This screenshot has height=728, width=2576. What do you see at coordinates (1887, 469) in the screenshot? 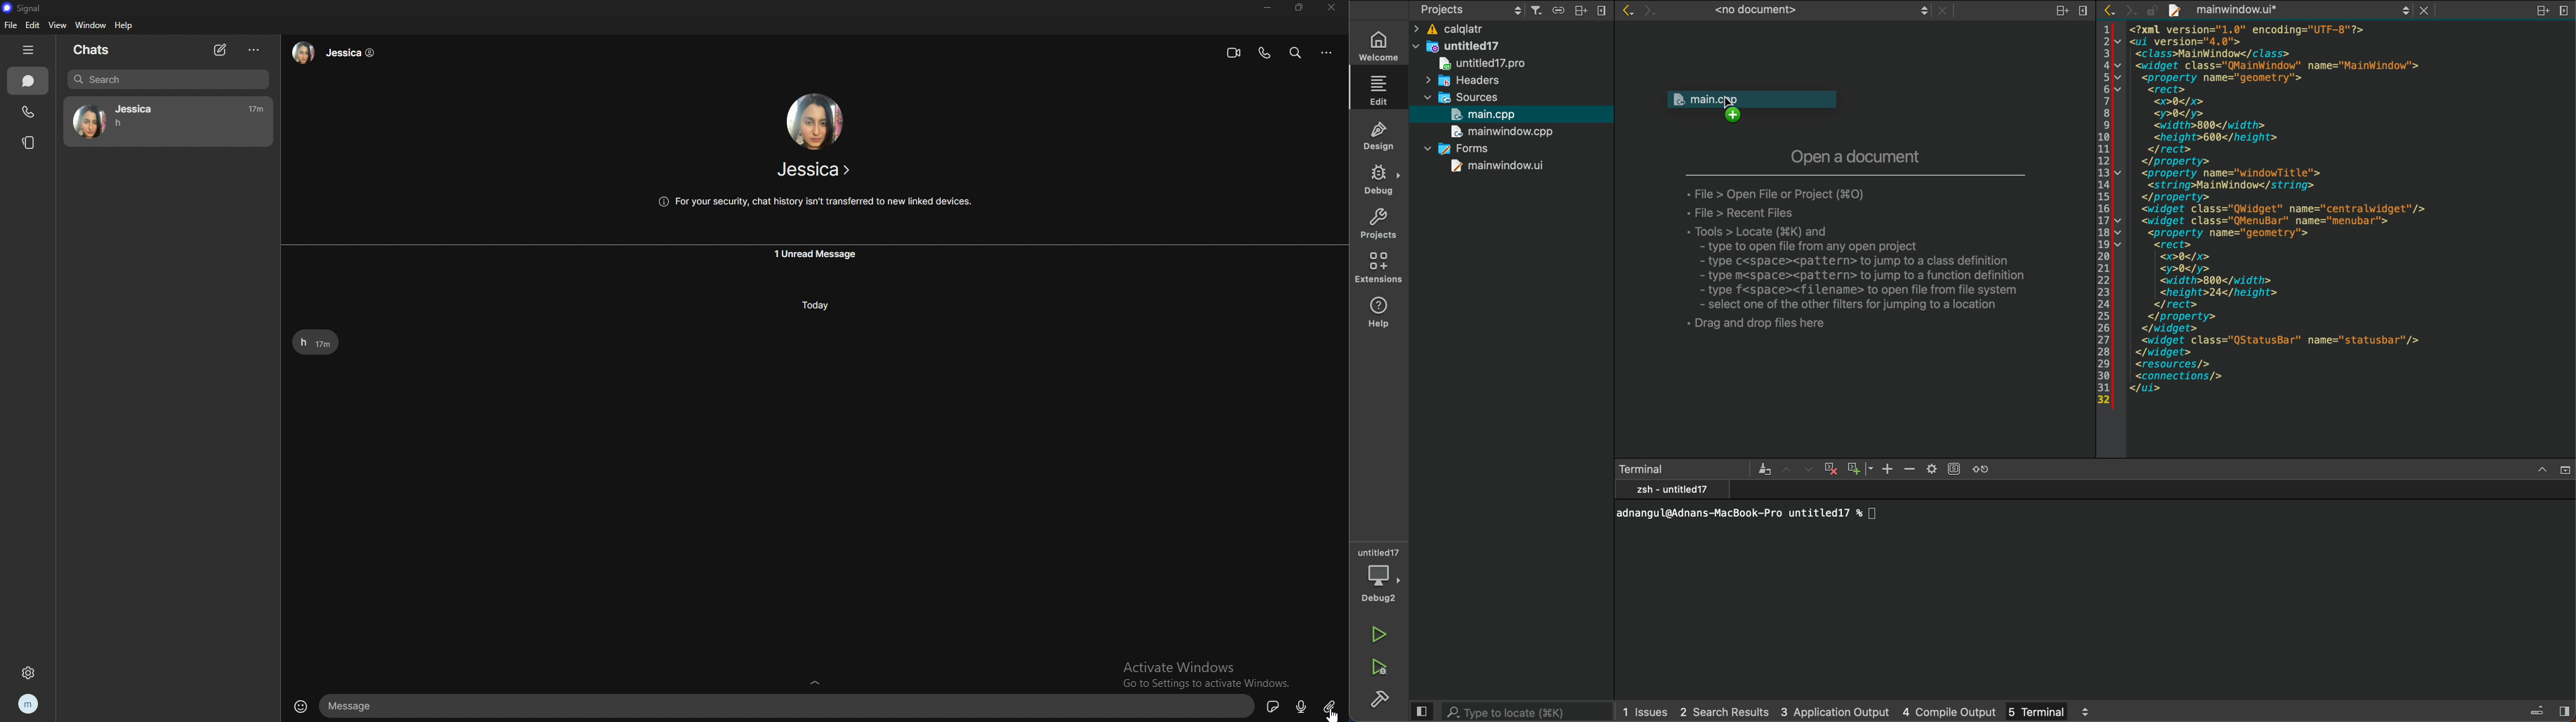
I see `zoom in` at bounding box center [1887, 469].